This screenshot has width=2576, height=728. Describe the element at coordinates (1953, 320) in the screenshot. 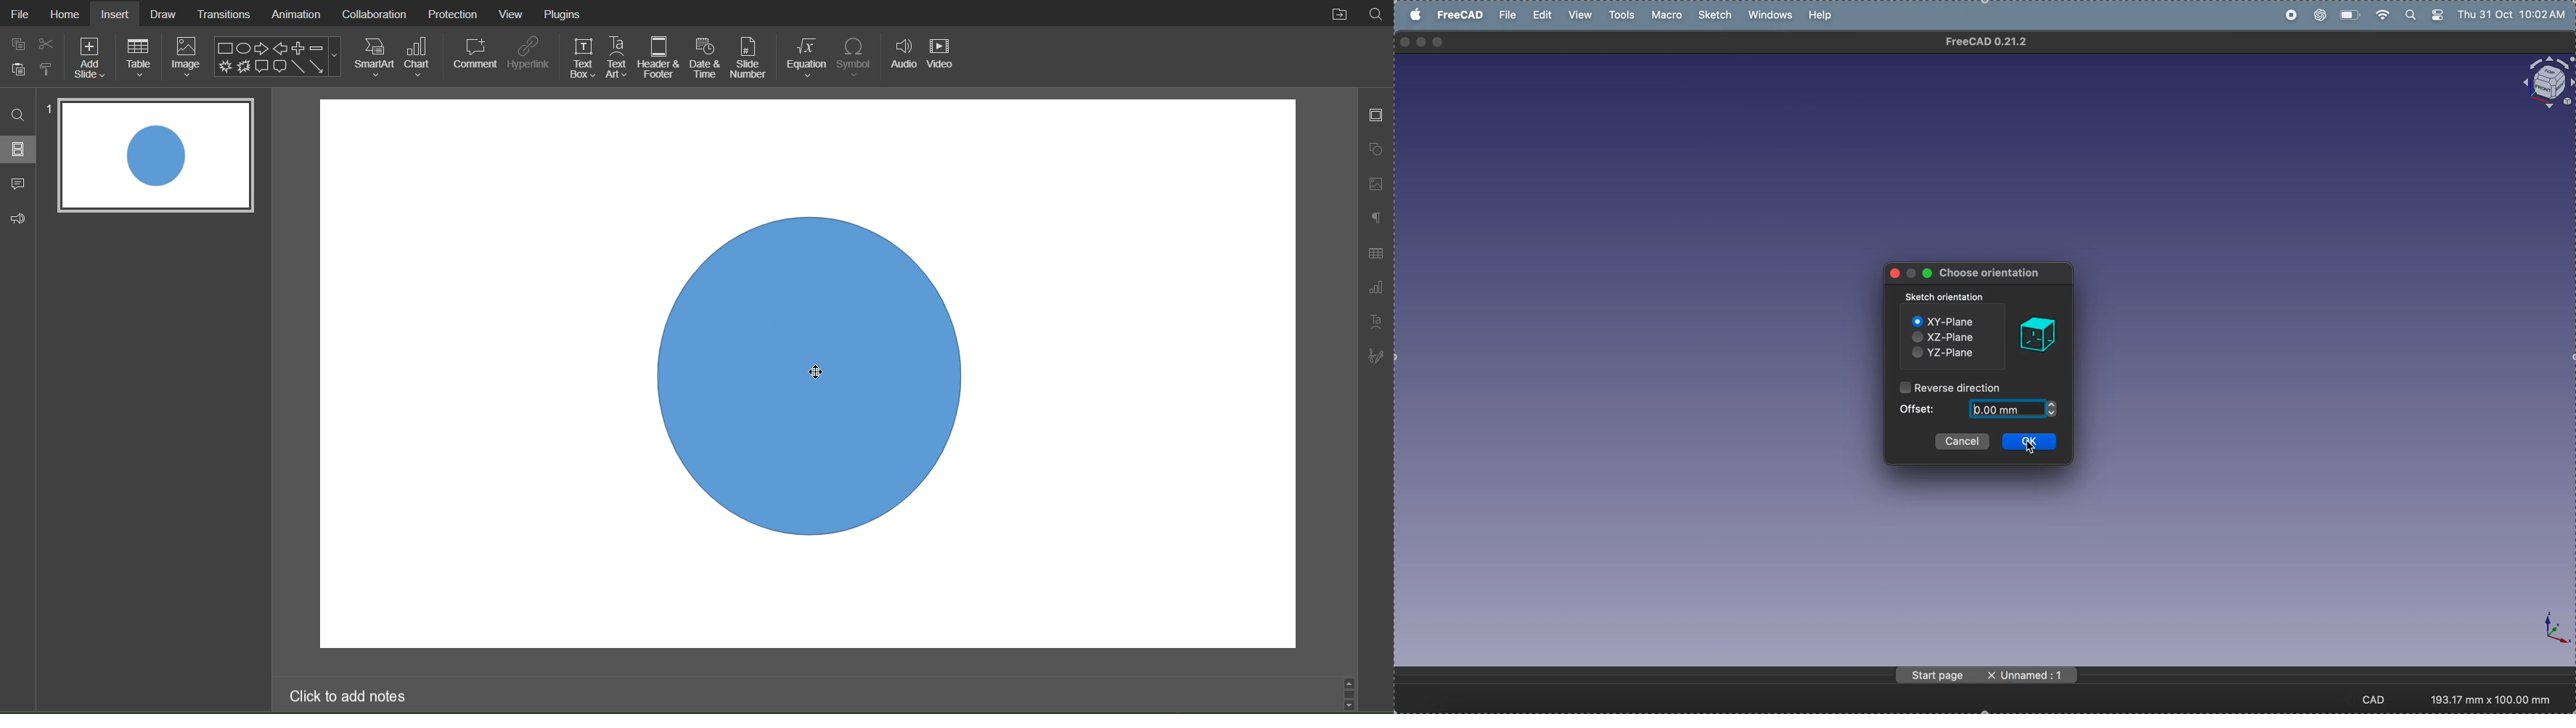

I see `XY plane` at that location.